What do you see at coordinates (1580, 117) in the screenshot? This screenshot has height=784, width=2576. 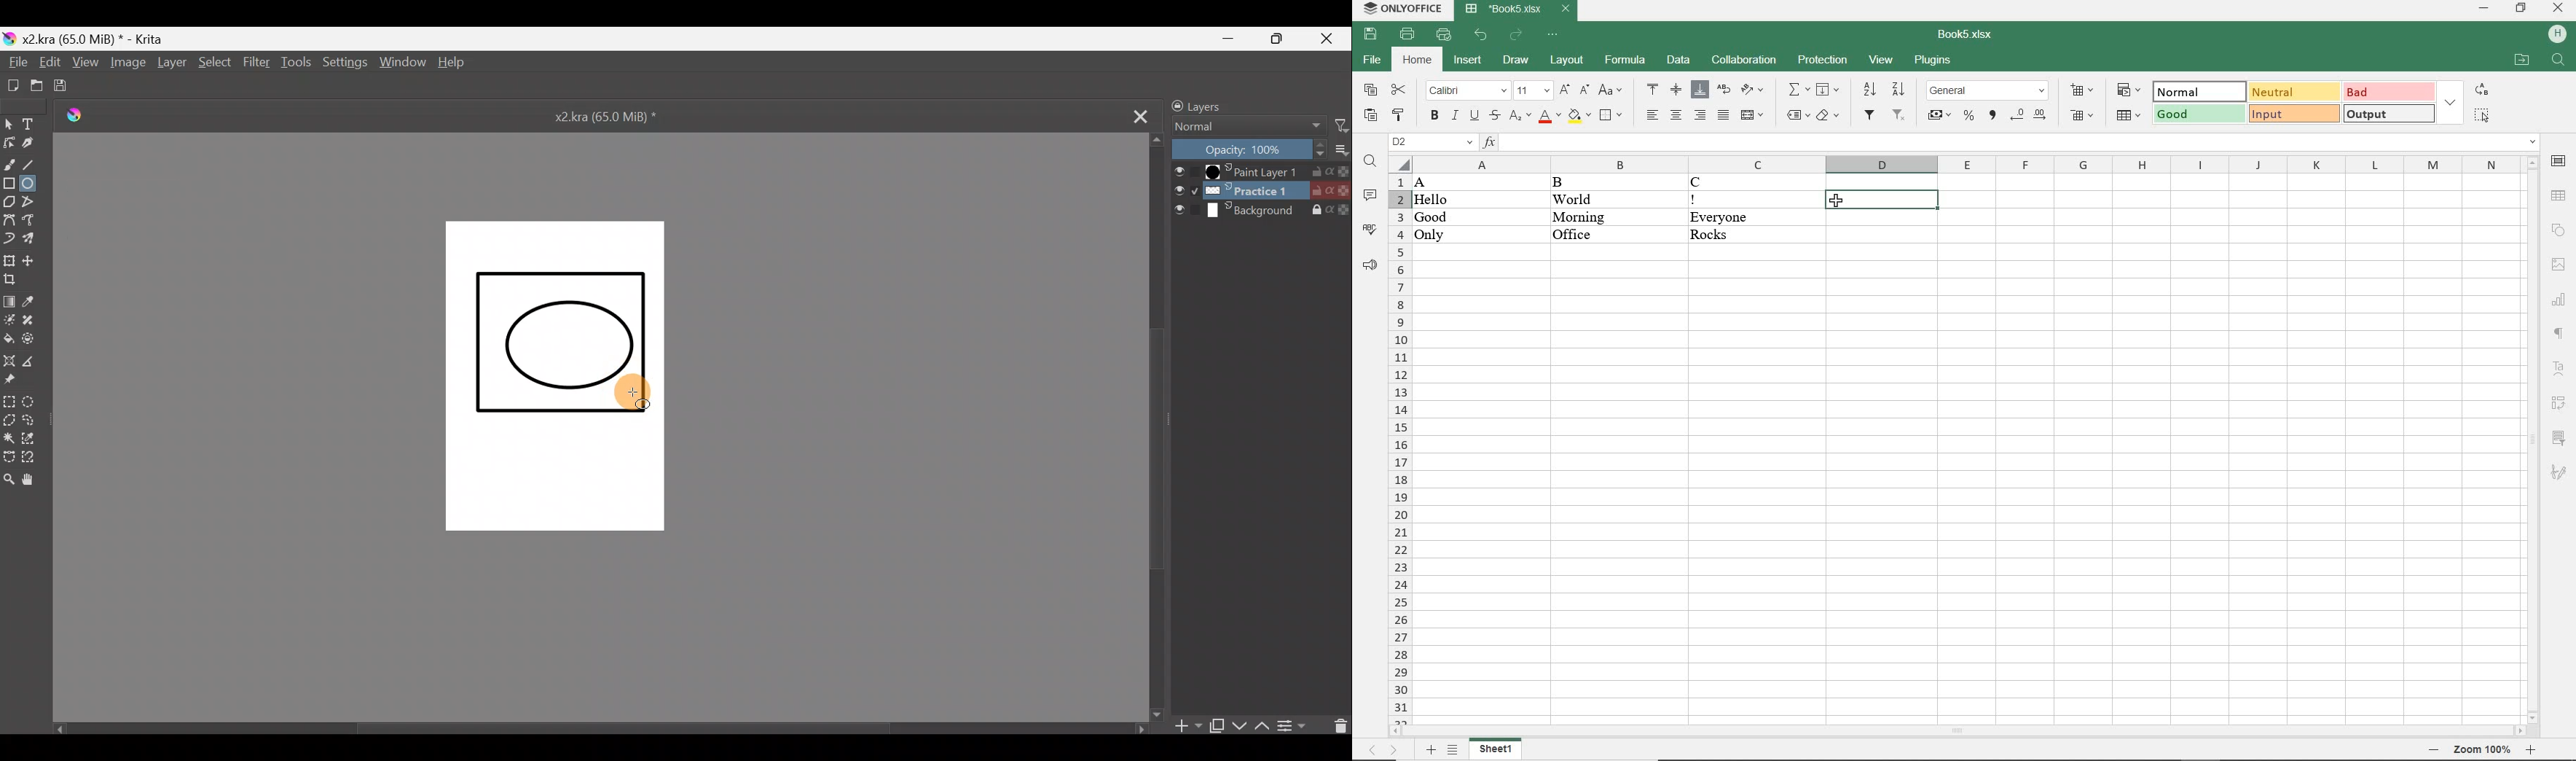 I see `fill color` at bounding box center [1580, 117].